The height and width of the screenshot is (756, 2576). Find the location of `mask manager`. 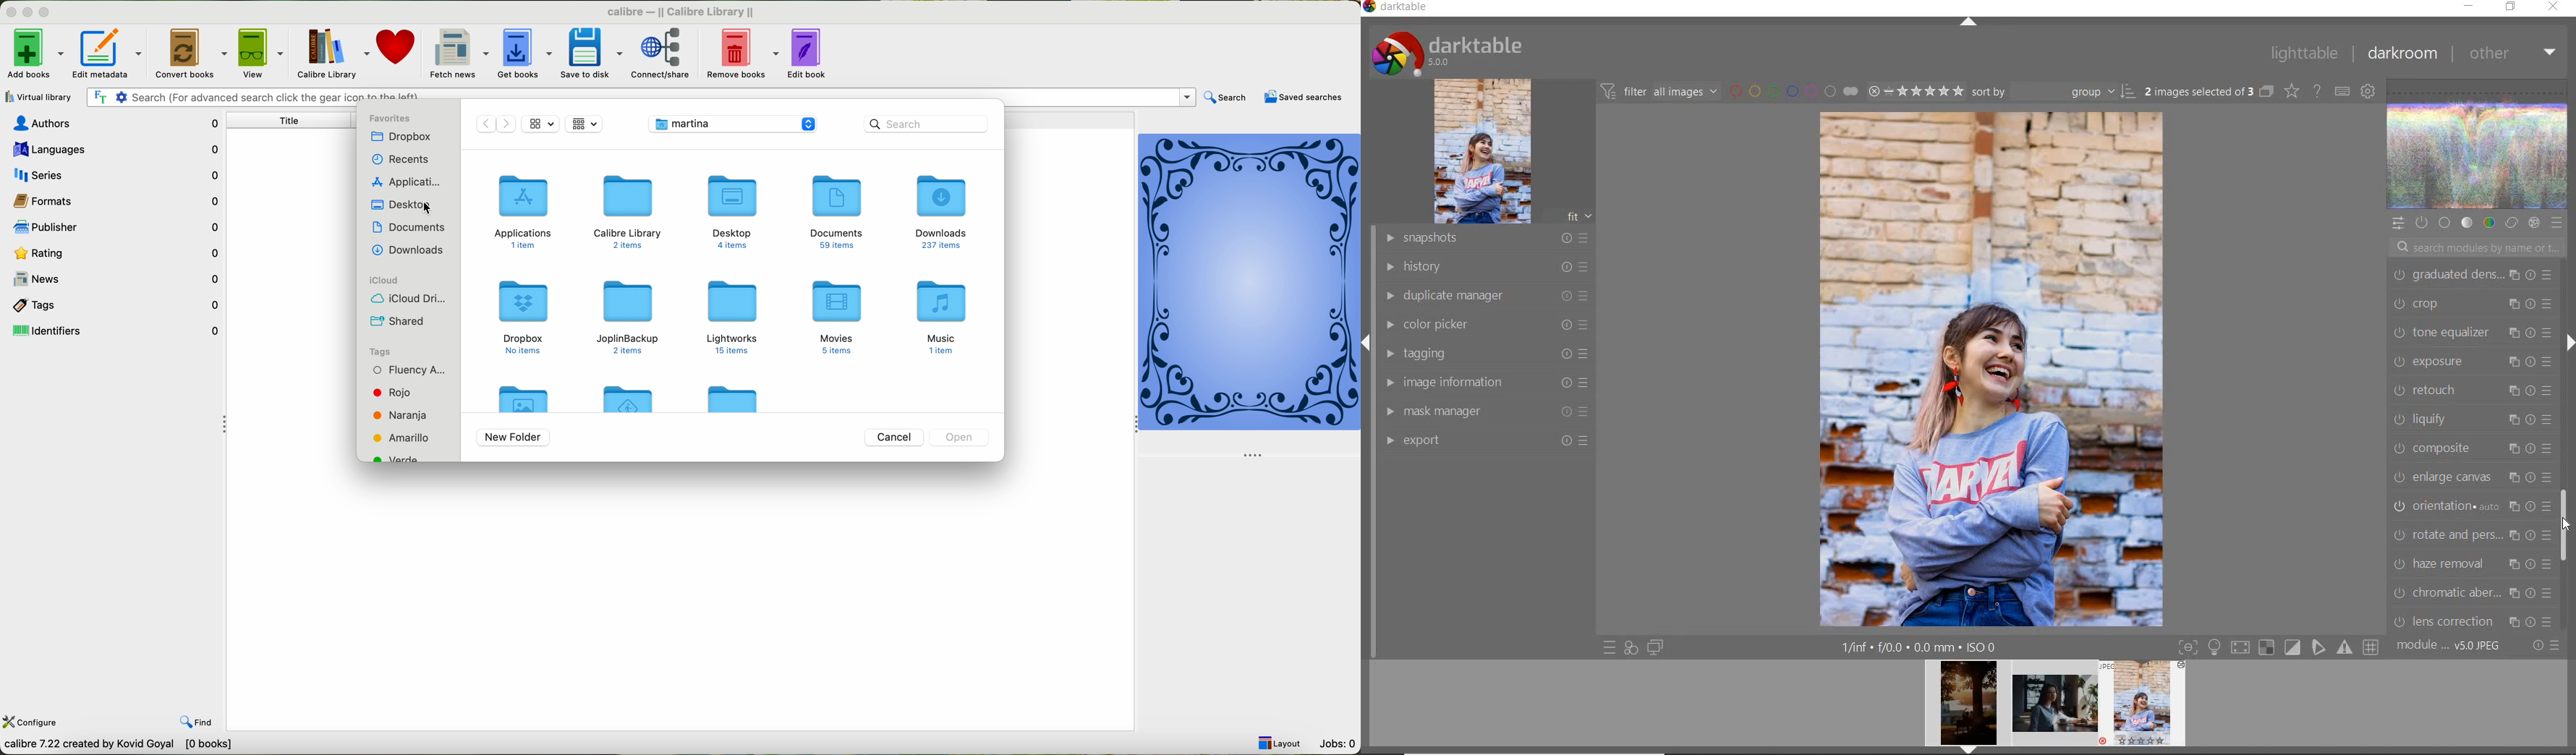

mask manager is located at coordinates (1486, 410).